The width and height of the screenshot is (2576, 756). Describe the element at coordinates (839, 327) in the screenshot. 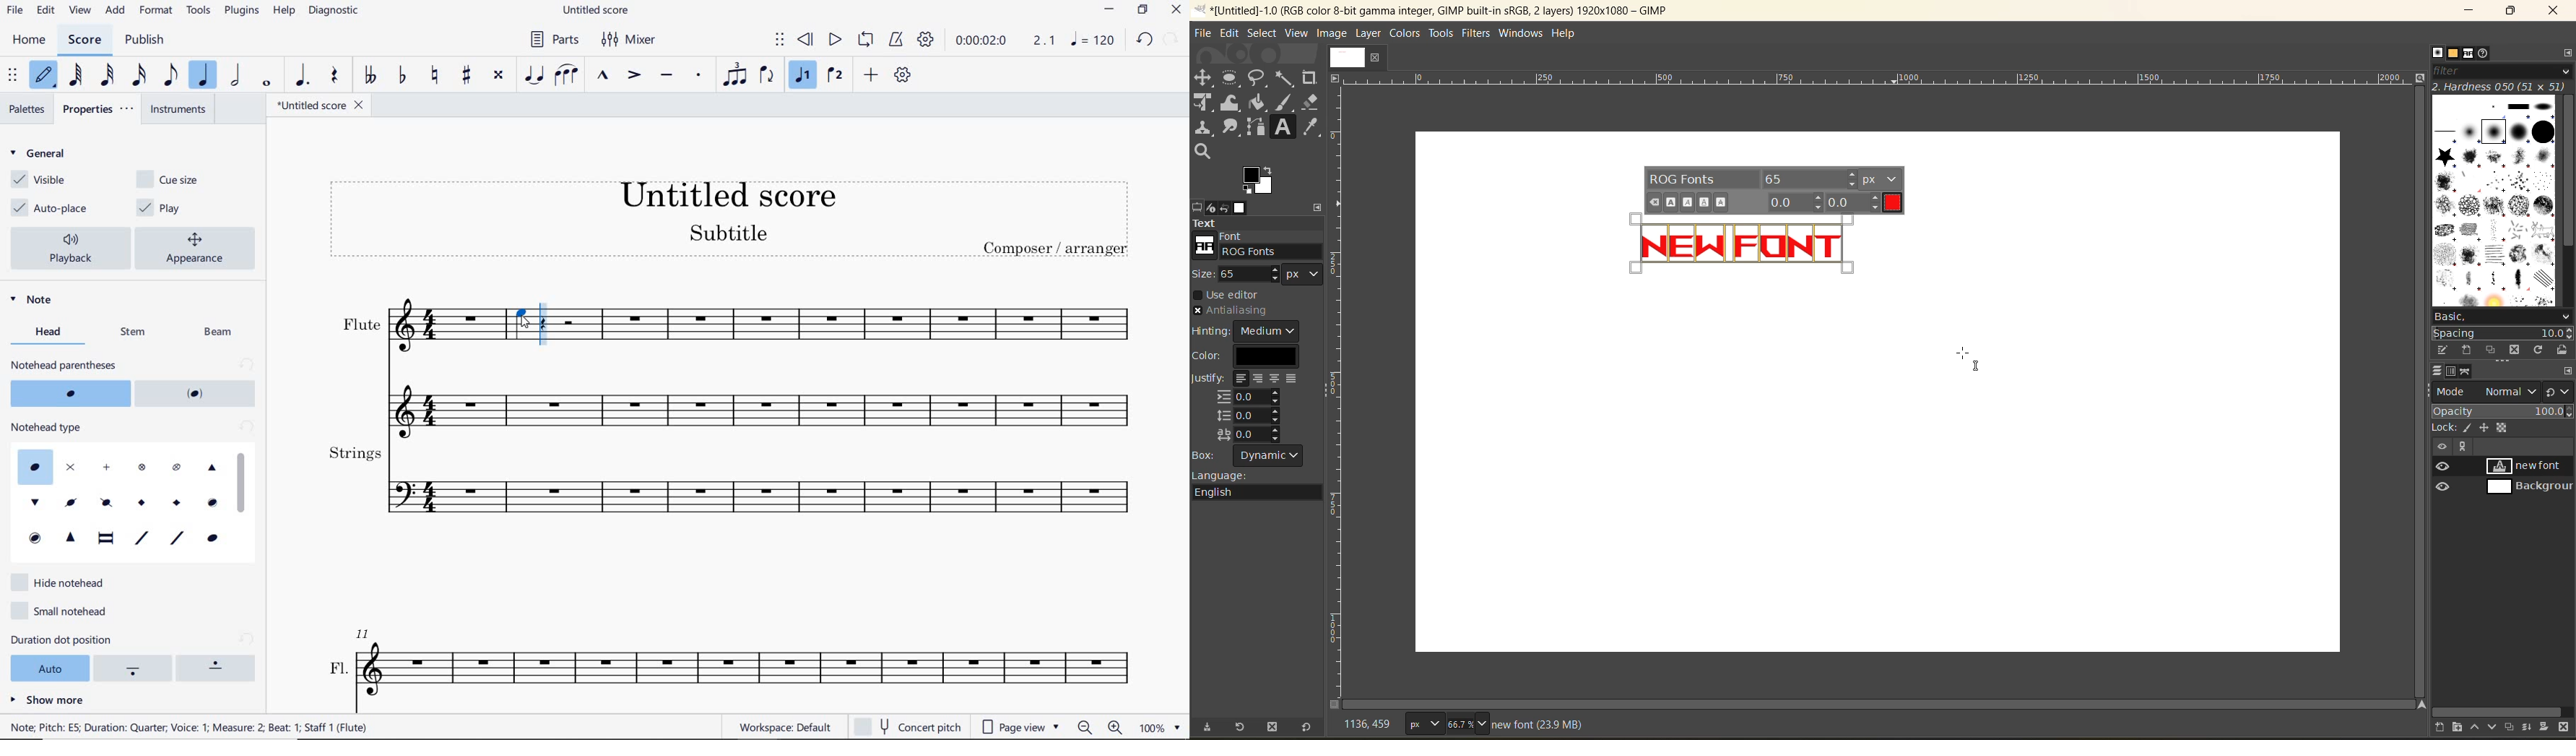

I see `flute` at that location.